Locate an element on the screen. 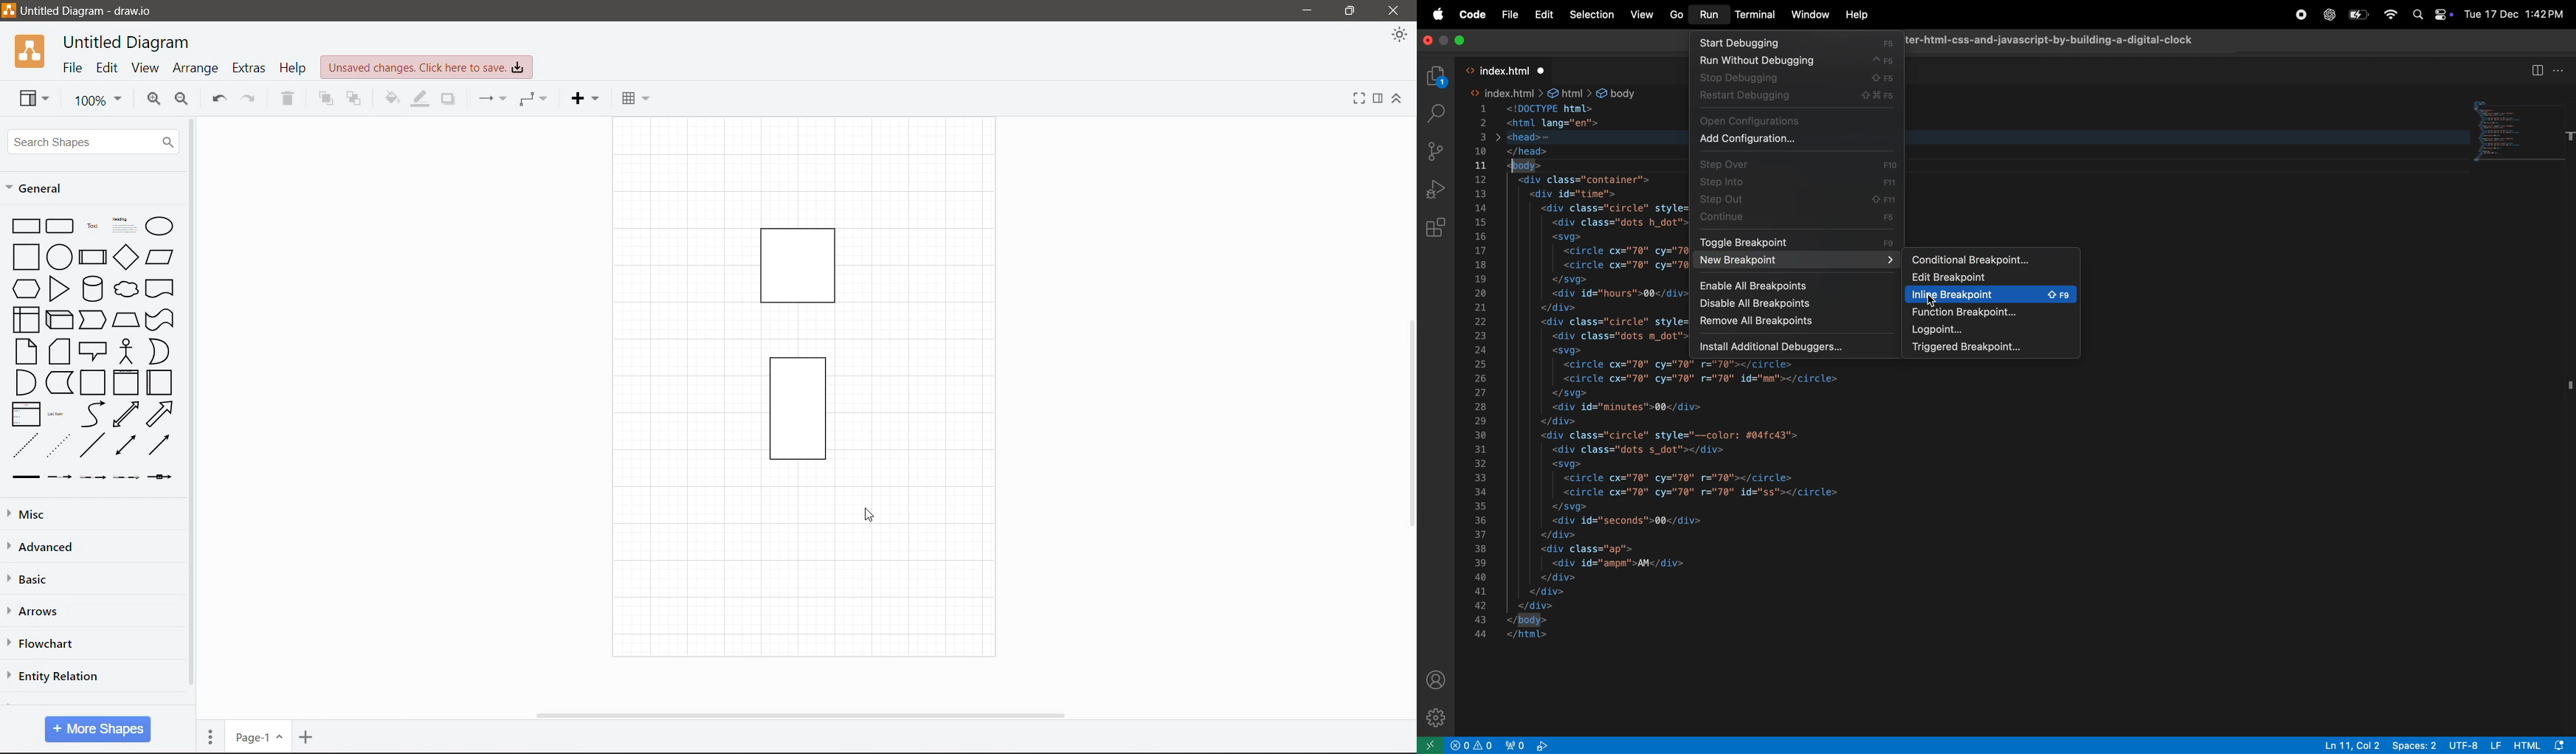 The width and height of the screenshot is (2576, 756). Expand/Collapse is located at coordinates (1398, 99).